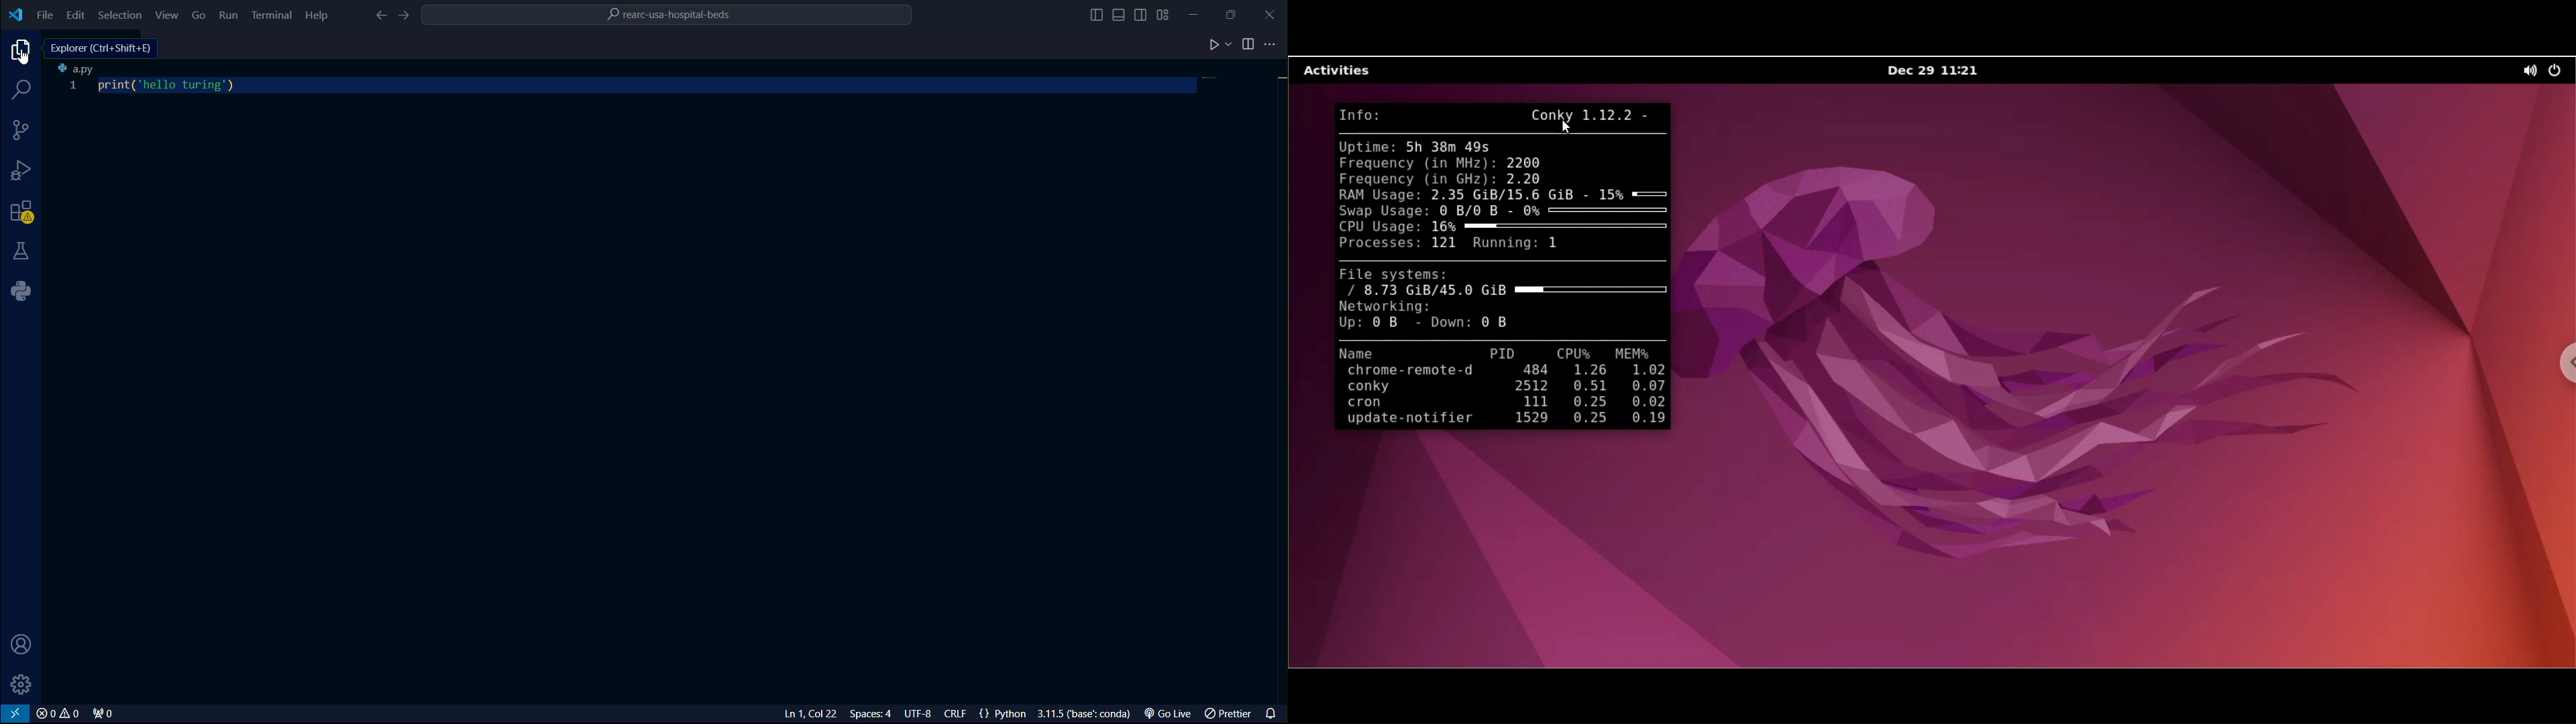  What do you see at coordinates (1168, 13) in the screenshot?
I see `change layout` at bounding box center [1168, 13].